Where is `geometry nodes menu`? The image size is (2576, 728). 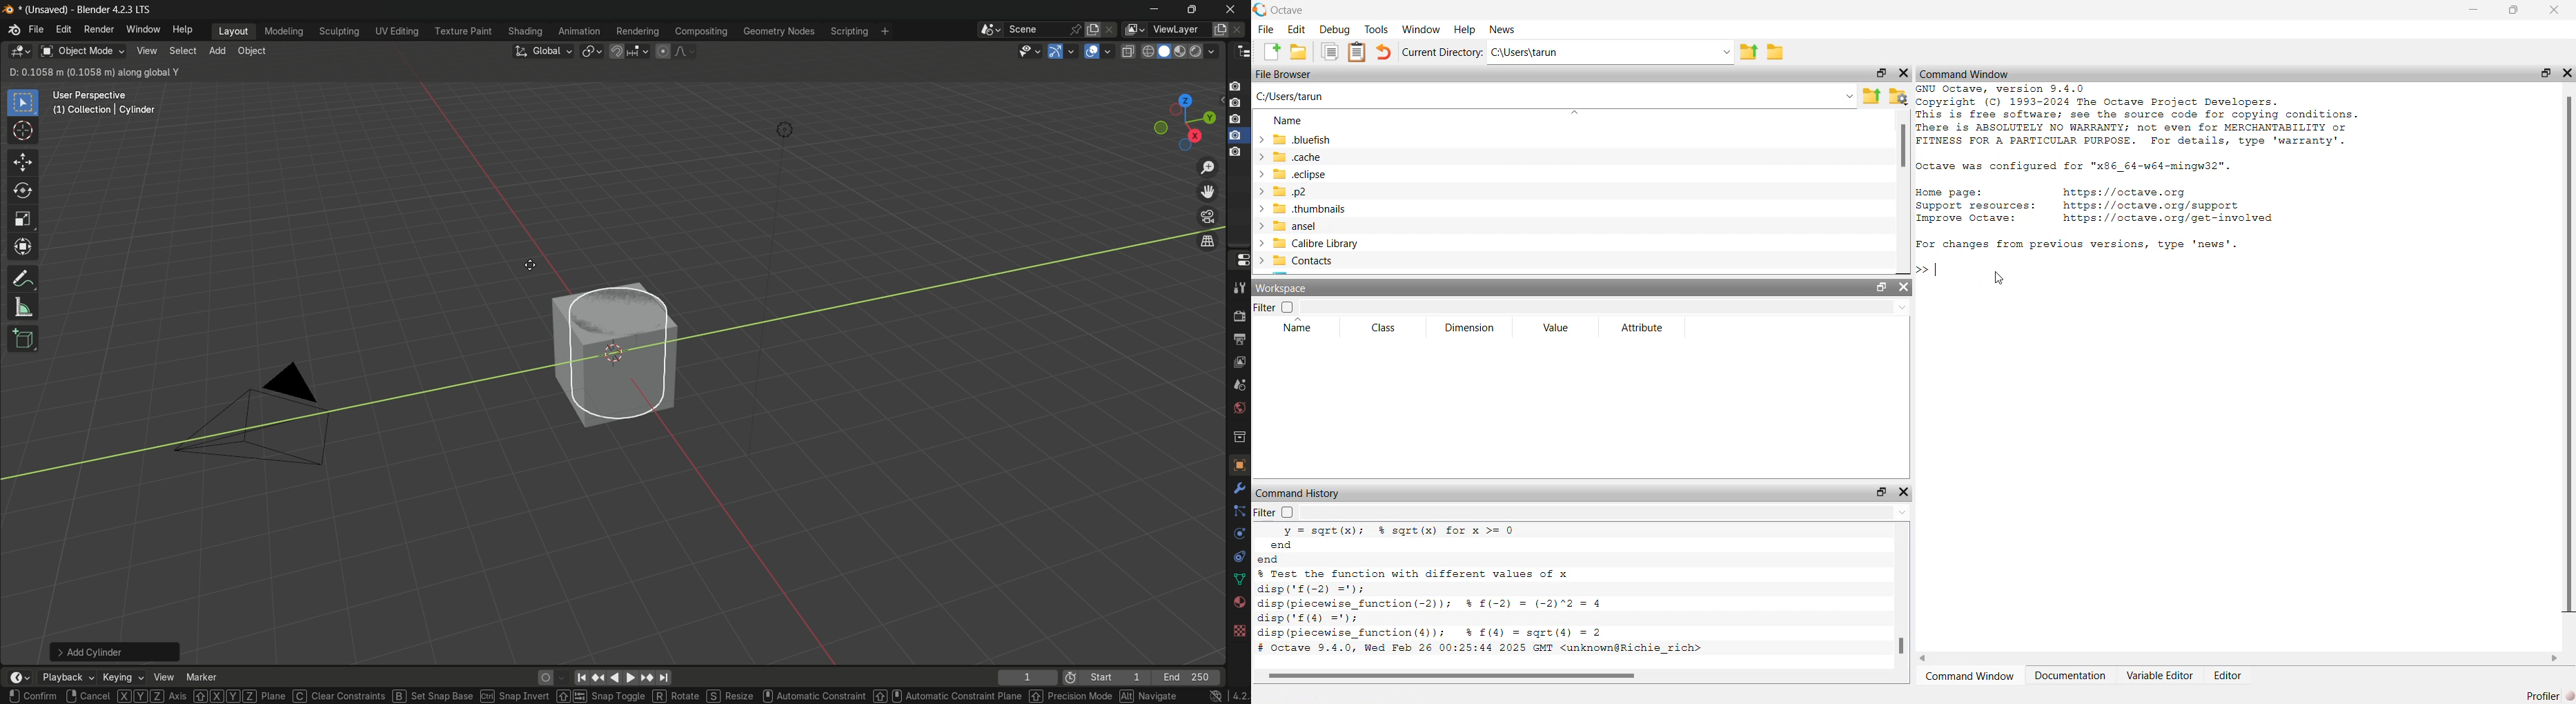 geometry nodes menu is located at coordinates (779, 32).